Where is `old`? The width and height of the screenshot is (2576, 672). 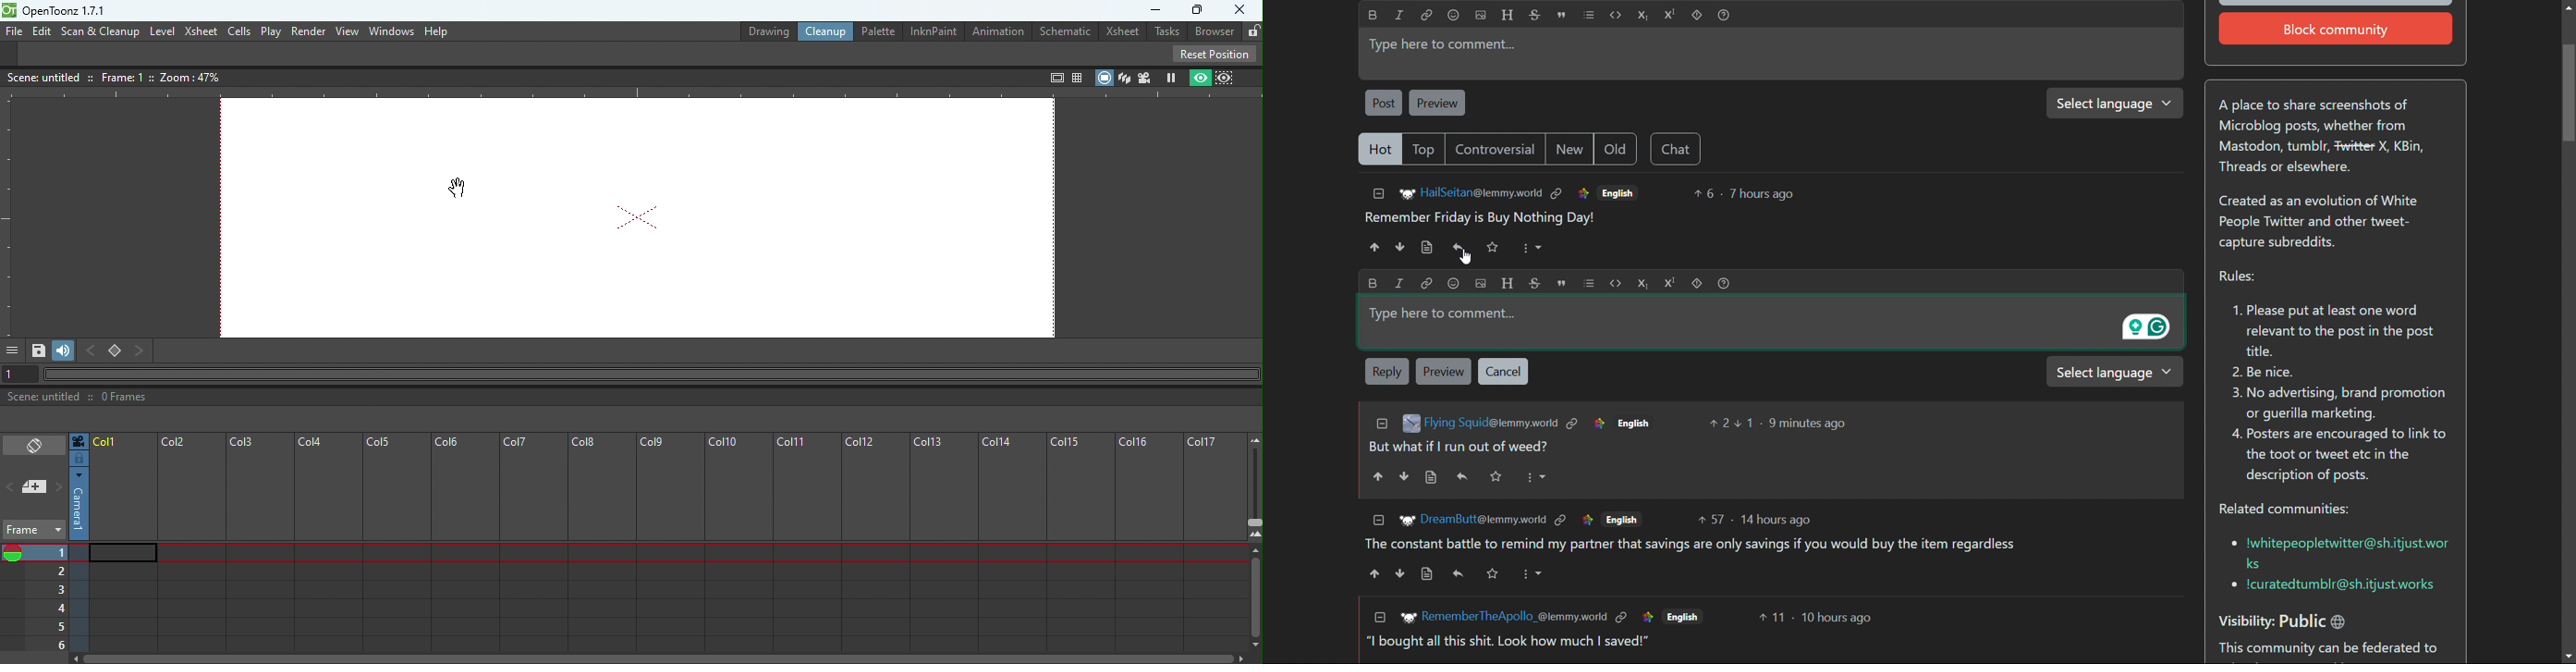 old is located at coordinates (1615, 149).